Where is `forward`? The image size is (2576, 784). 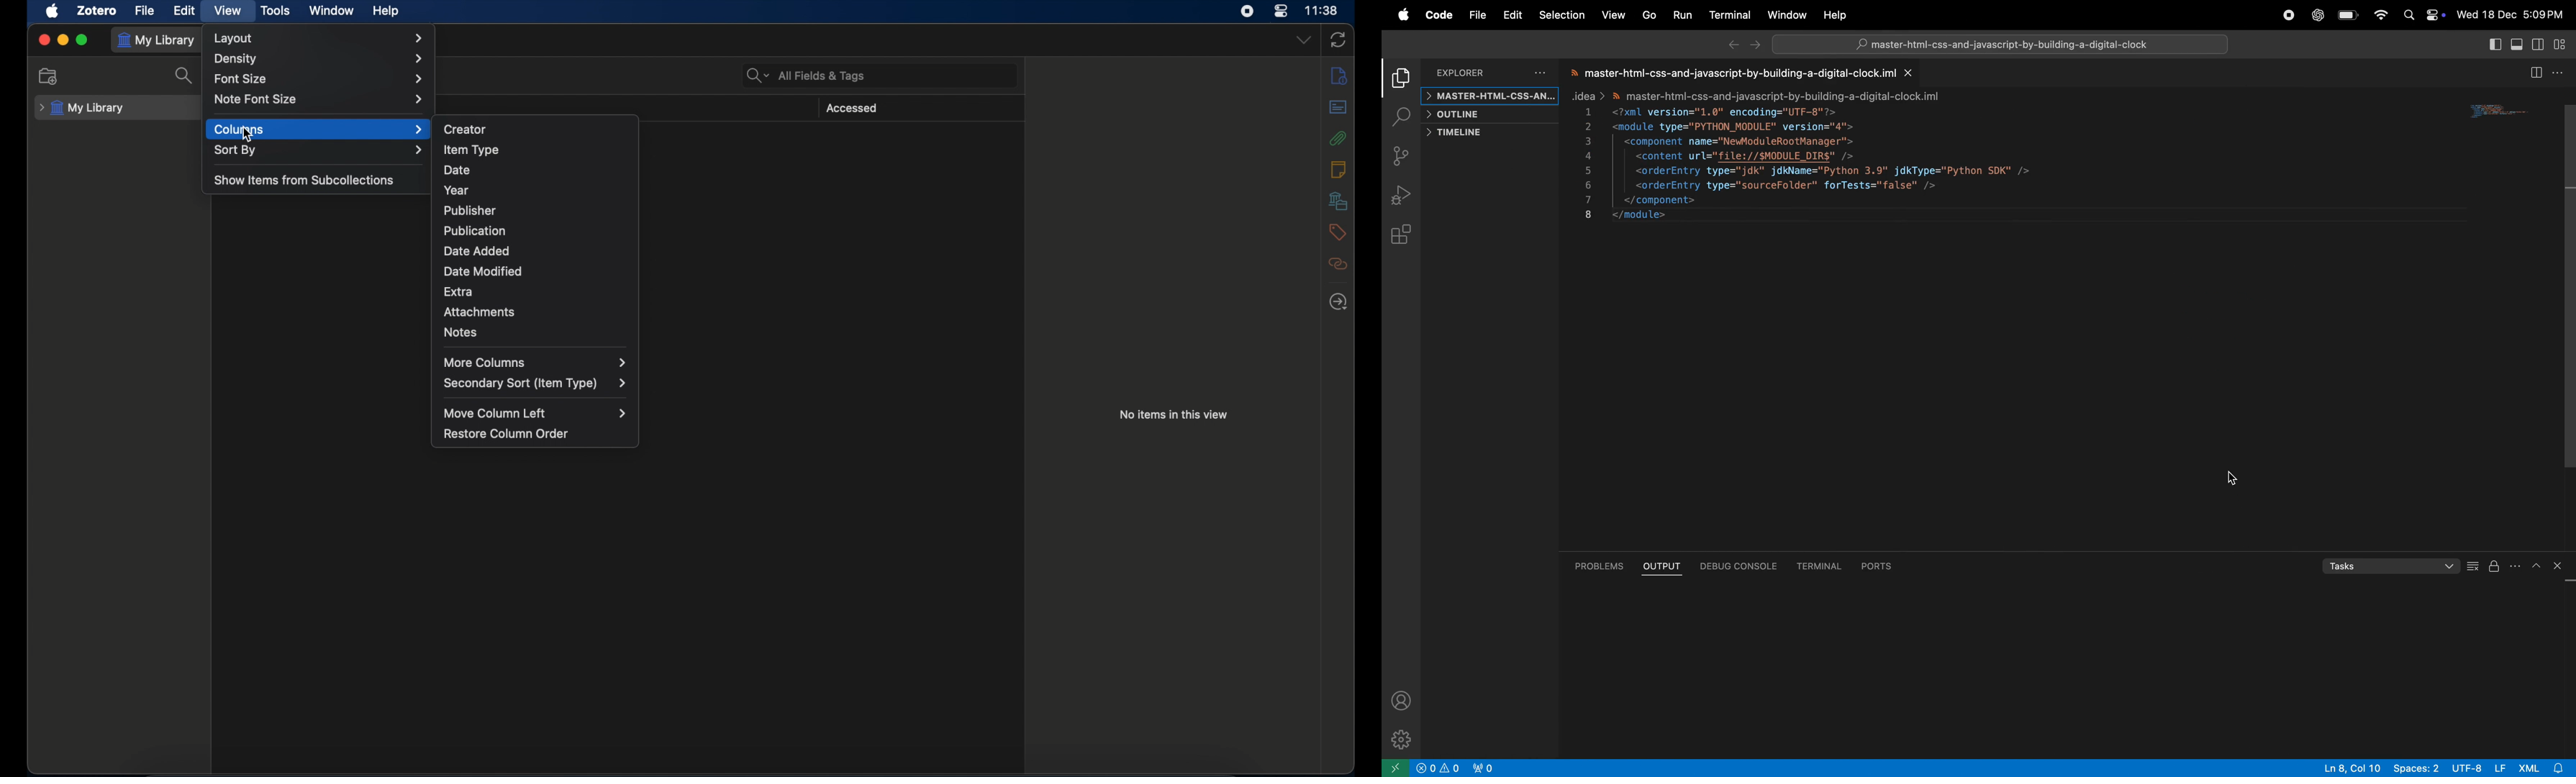 forward is located at coordinates (1757, 47).